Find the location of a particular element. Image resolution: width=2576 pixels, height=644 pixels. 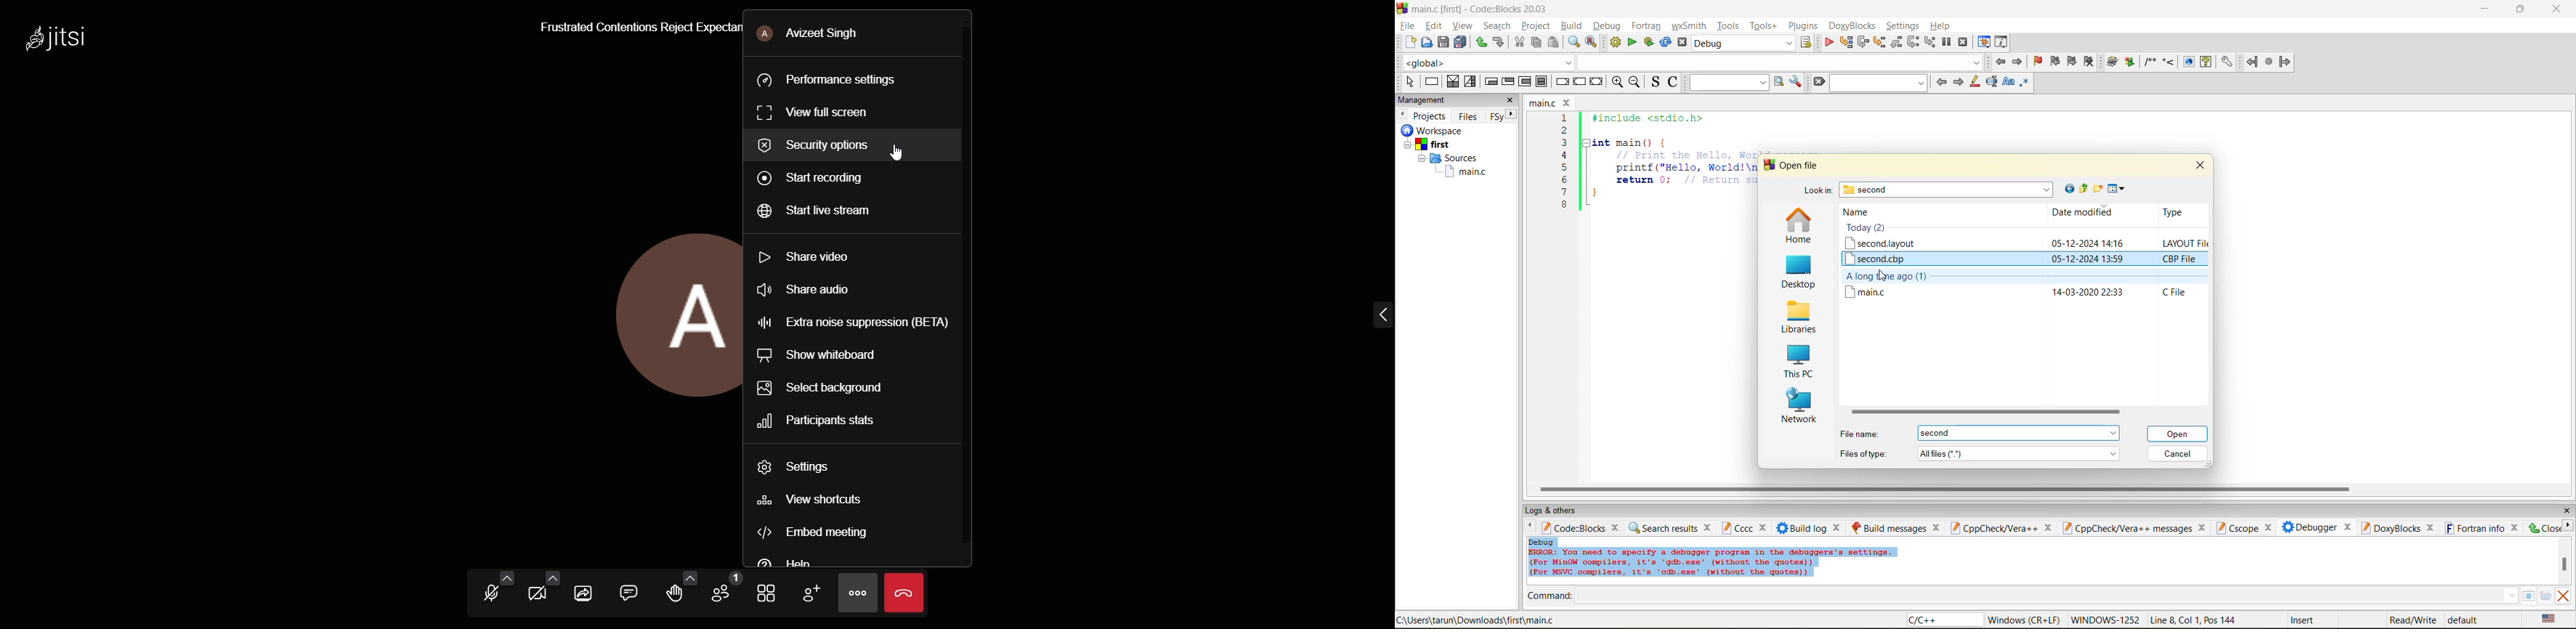

return instruction is located at coordinates (1597, 82).